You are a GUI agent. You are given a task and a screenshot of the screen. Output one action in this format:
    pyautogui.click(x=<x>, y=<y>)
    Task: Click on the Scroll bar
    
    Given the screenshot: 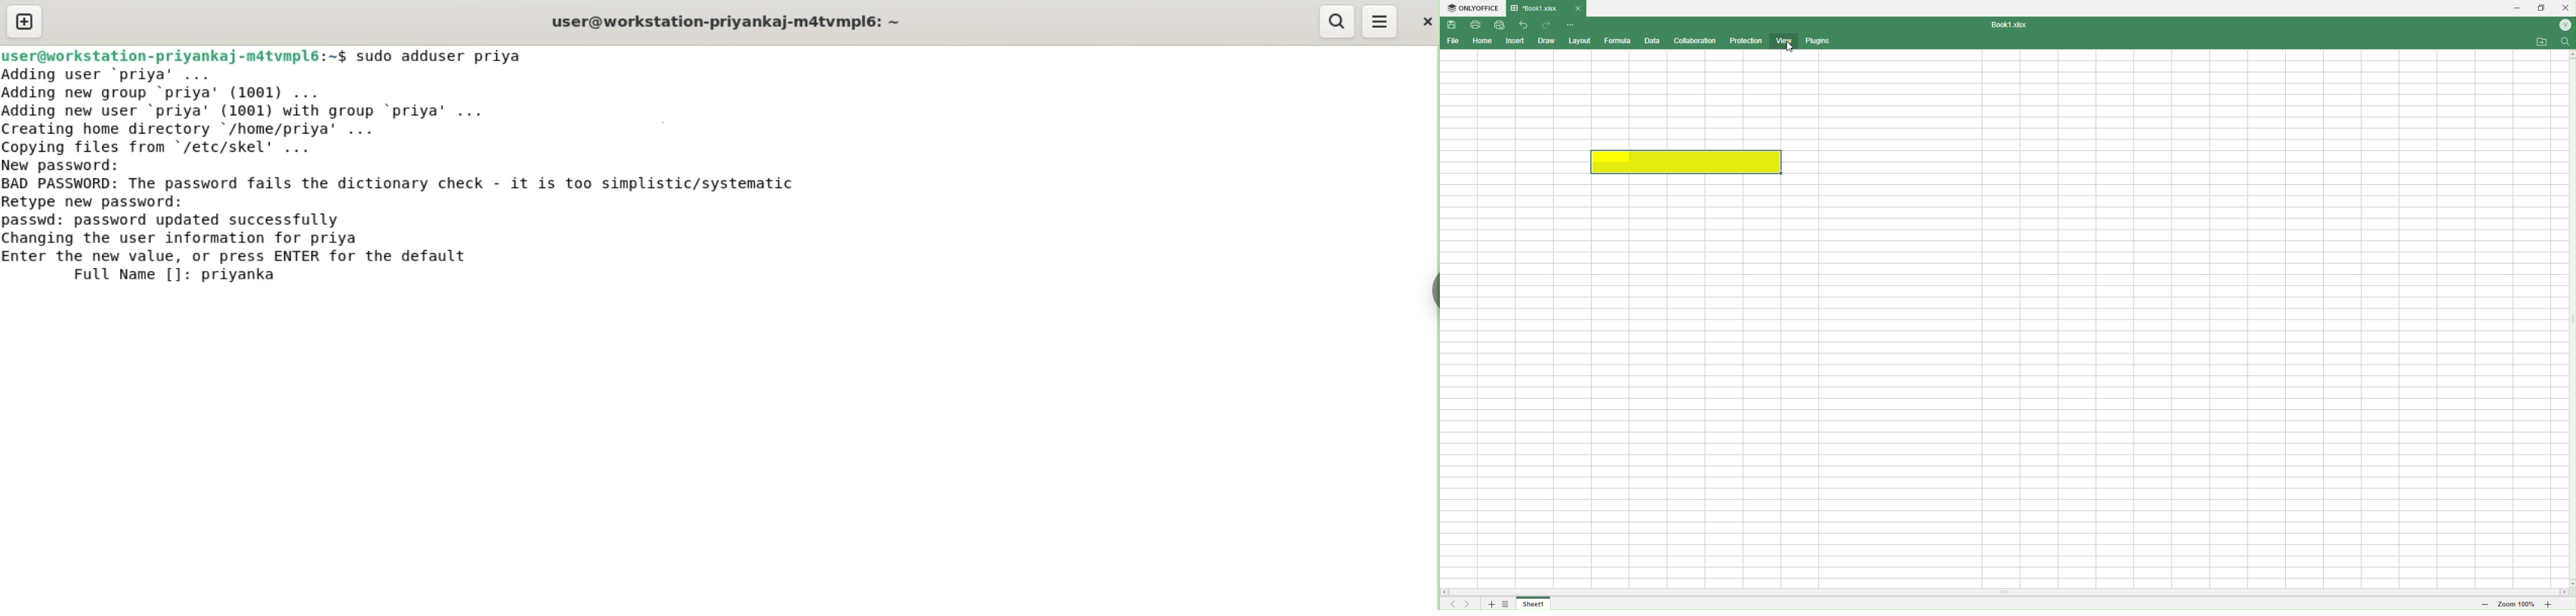 What is the action you would take?
    pyautogui.click(x=2008, y=593)
    